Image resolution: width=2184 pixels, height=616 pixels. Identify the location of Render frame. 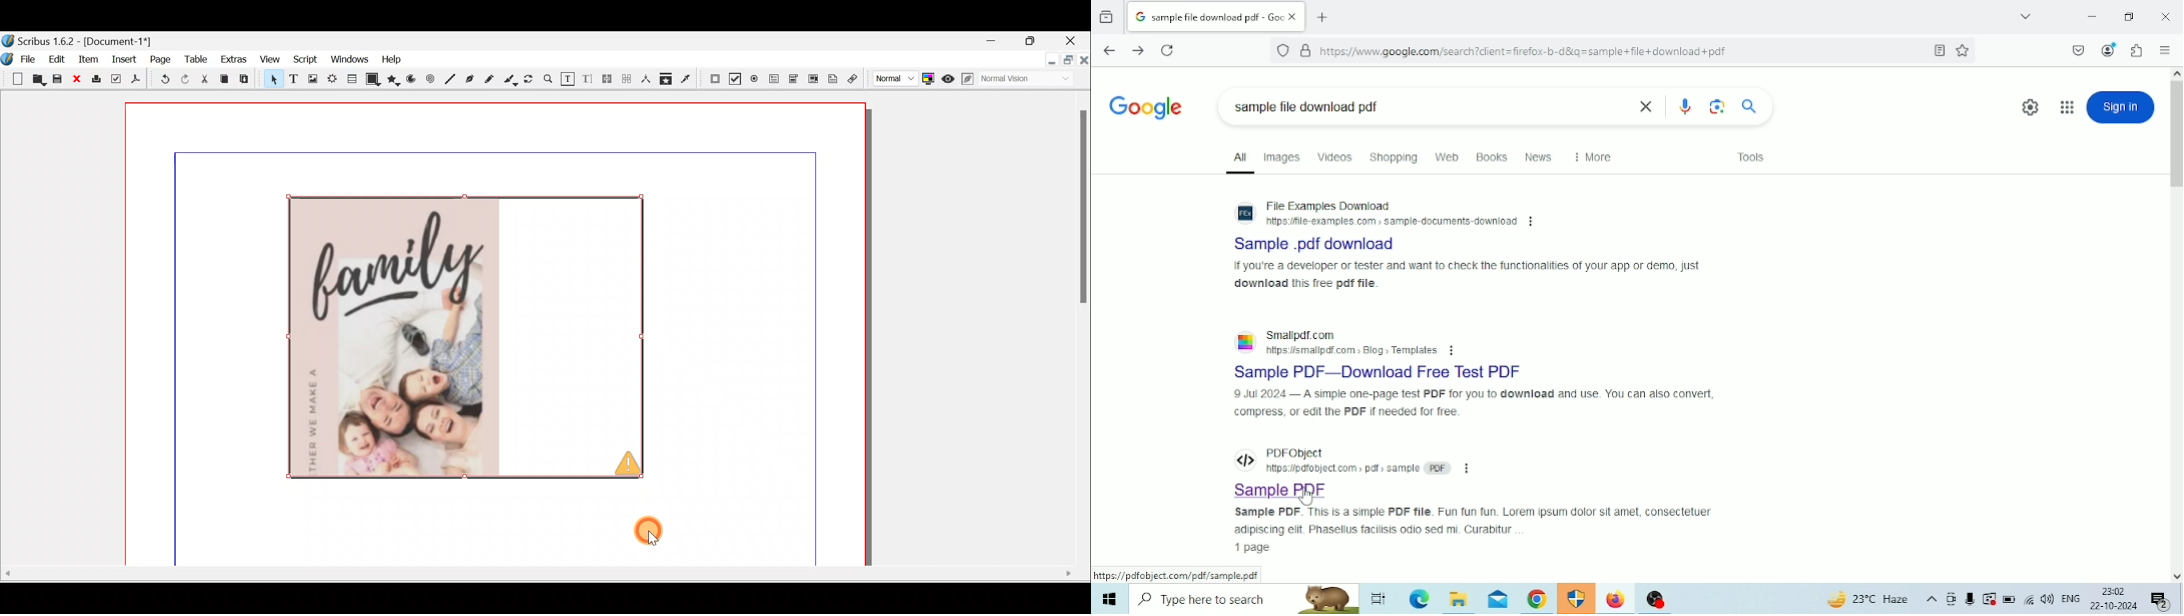
(331, 79).